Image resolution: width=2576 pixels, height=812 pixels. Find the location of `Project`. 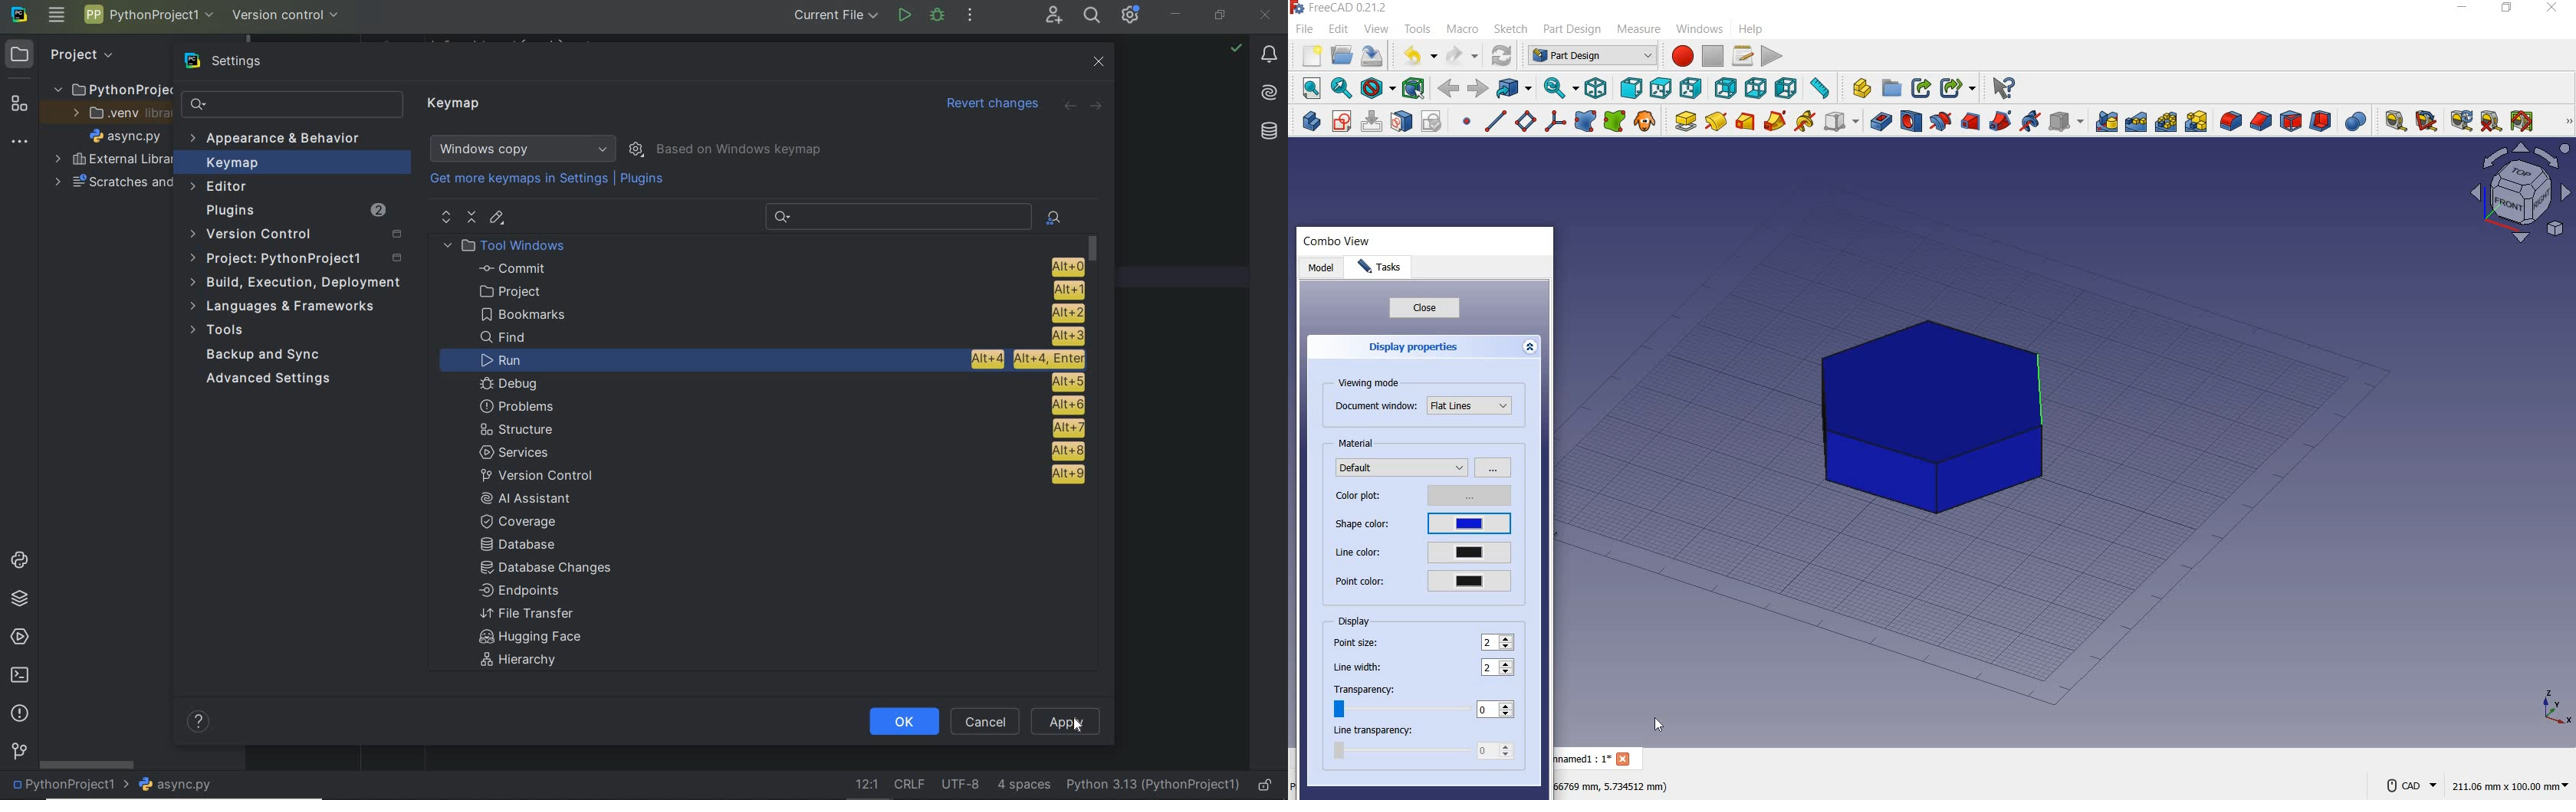

Project is located at coordinates (66, 54).